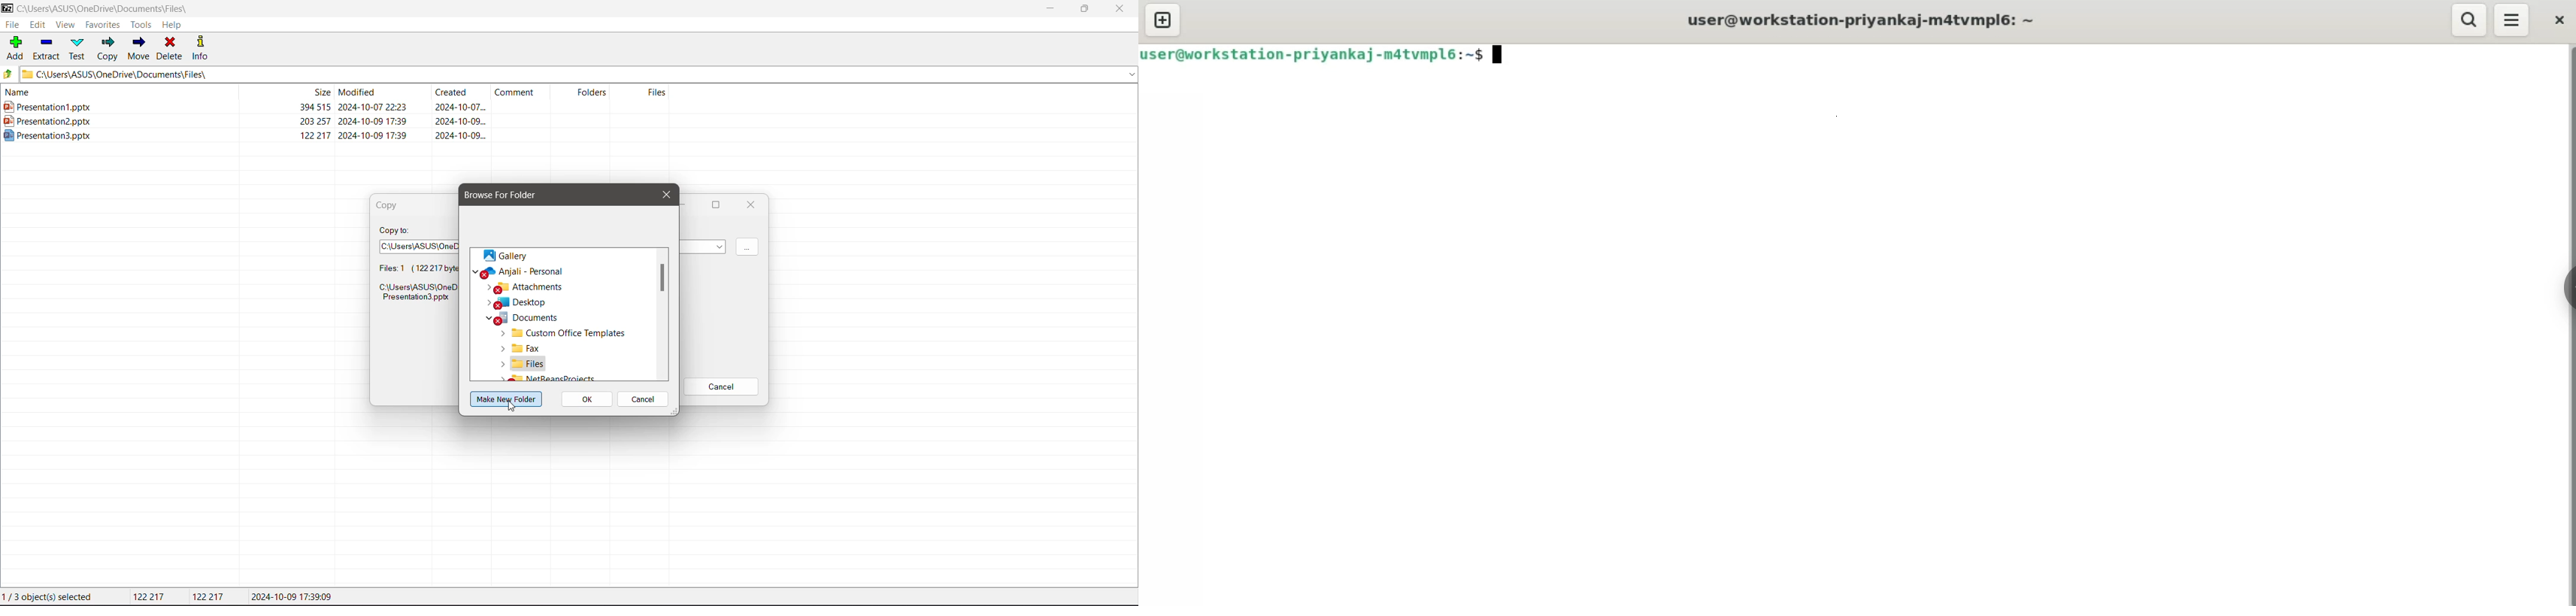 The height and width of the screenshot is (616, 2576). Describe the element at coordinates (1499, 53) in the screenshot. I see `terminal cursor` at that location.